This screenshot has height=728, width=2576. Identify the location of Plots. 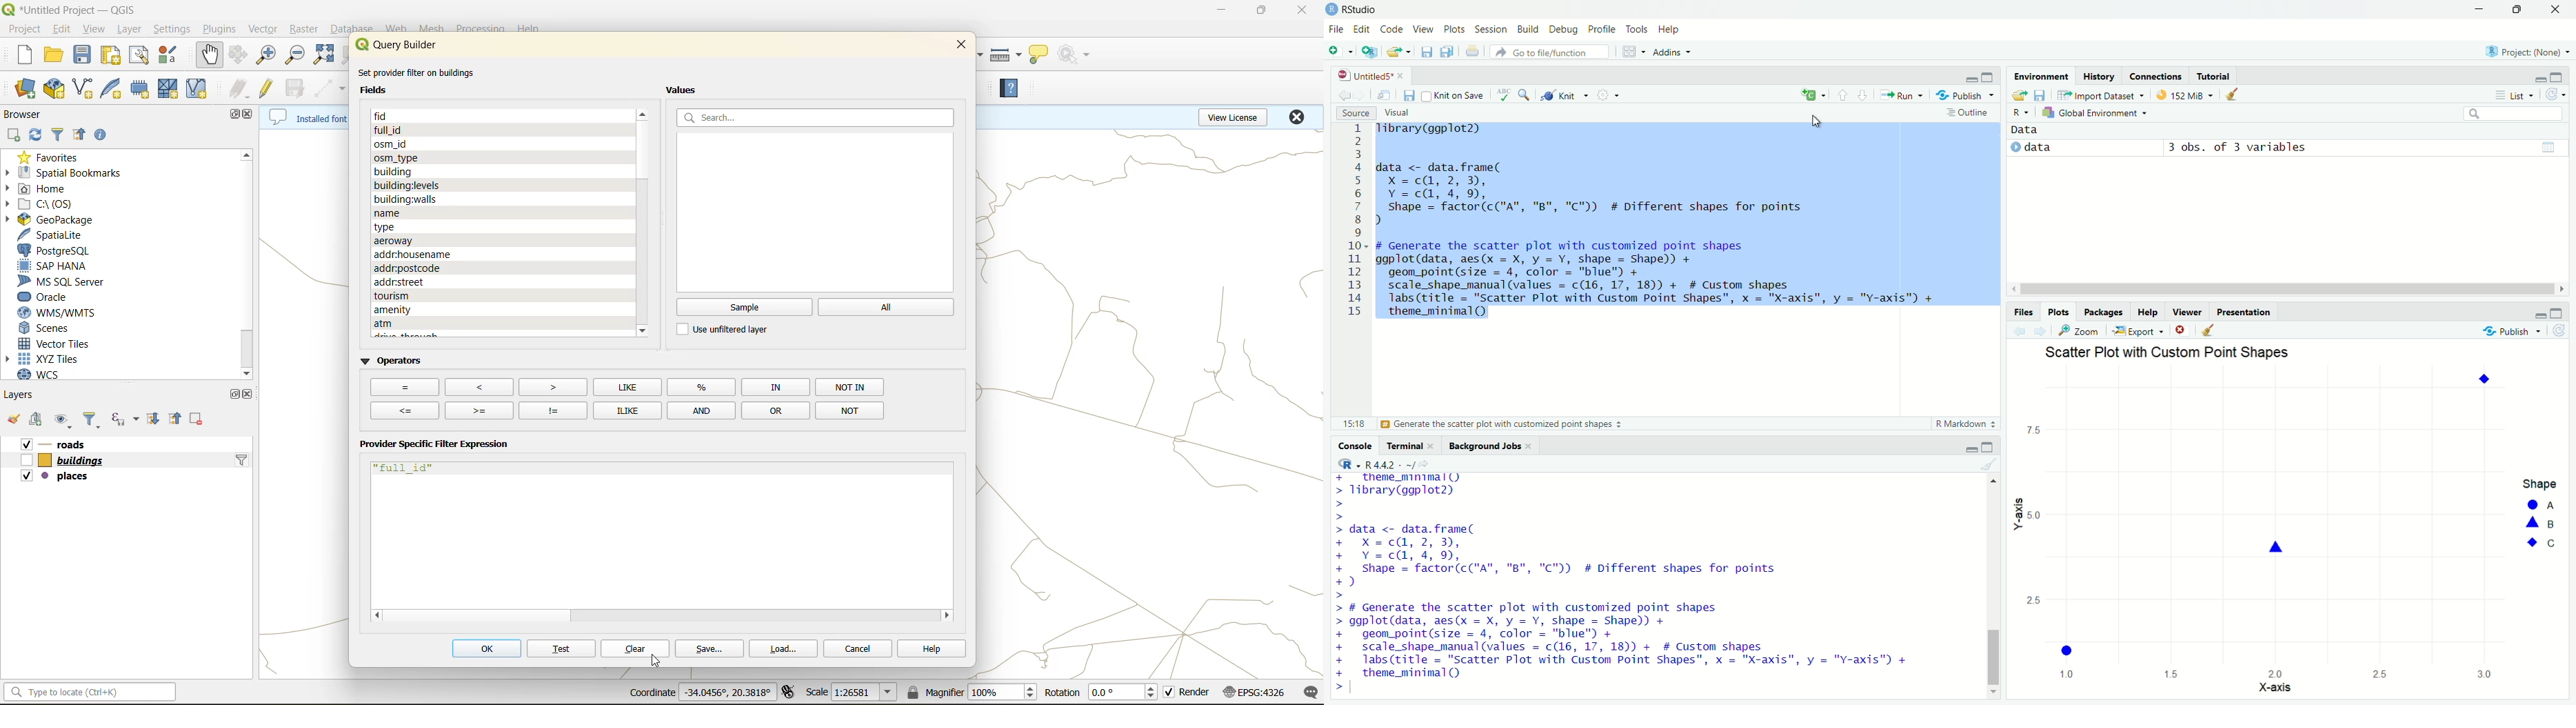
(2058, 311).